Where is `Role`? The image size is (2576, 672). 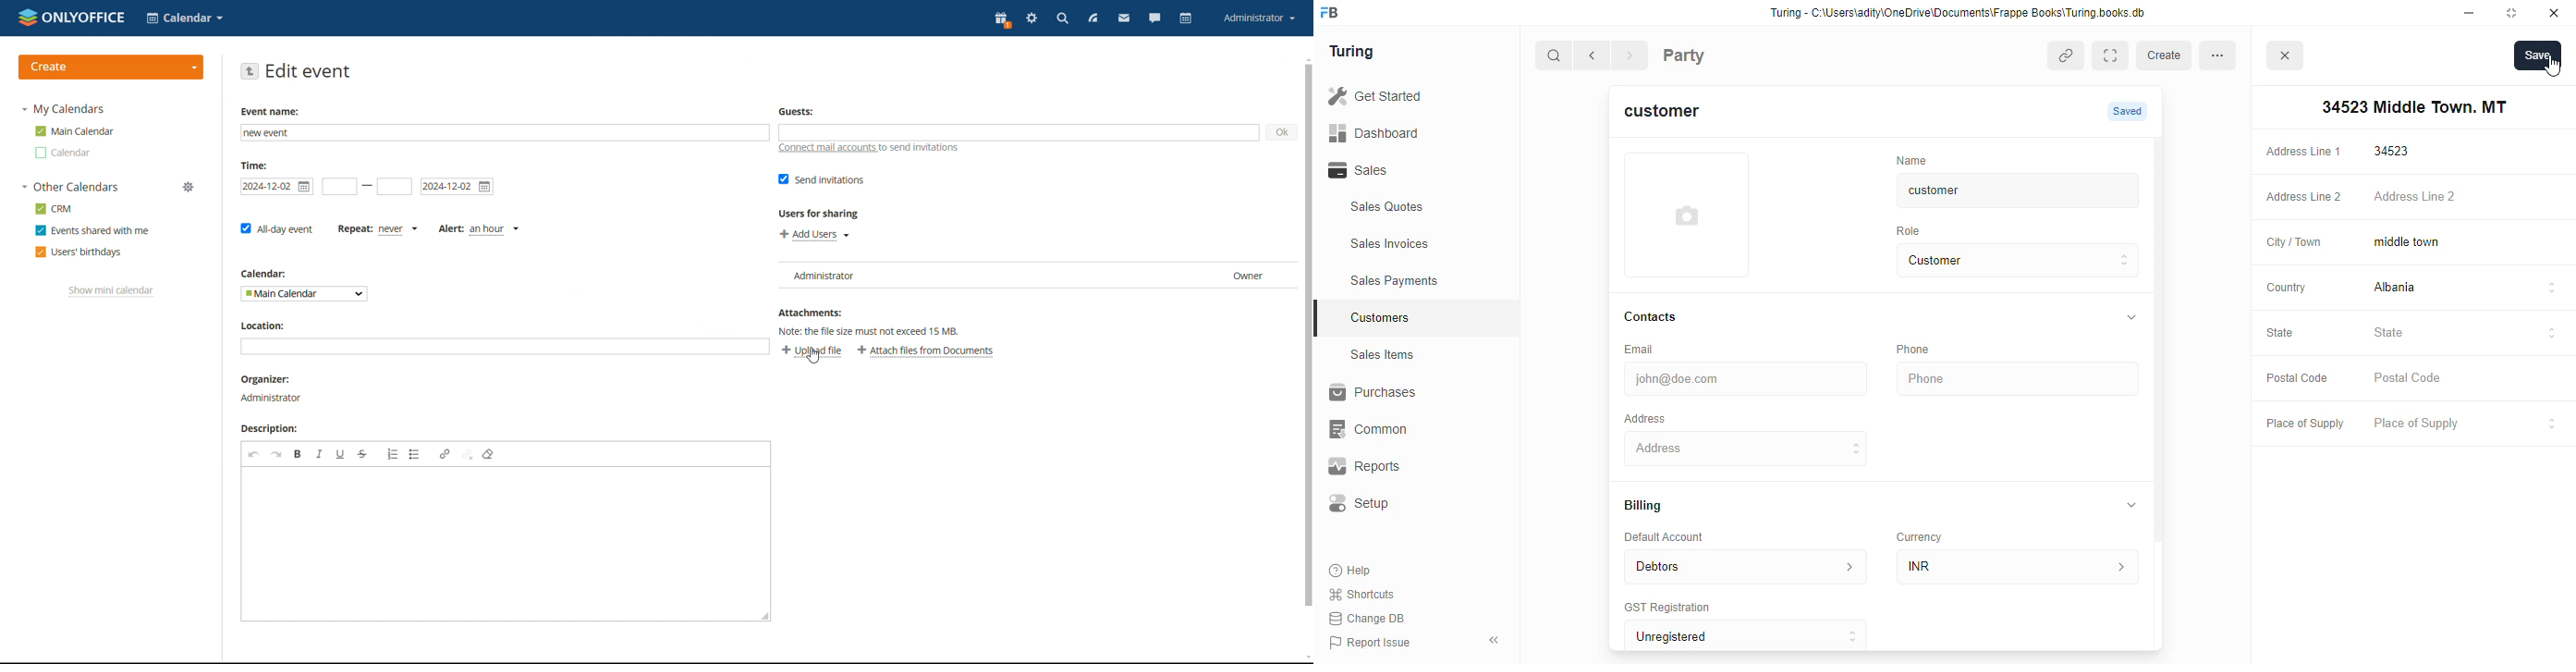 Role is located at coordinates (1914, 230).